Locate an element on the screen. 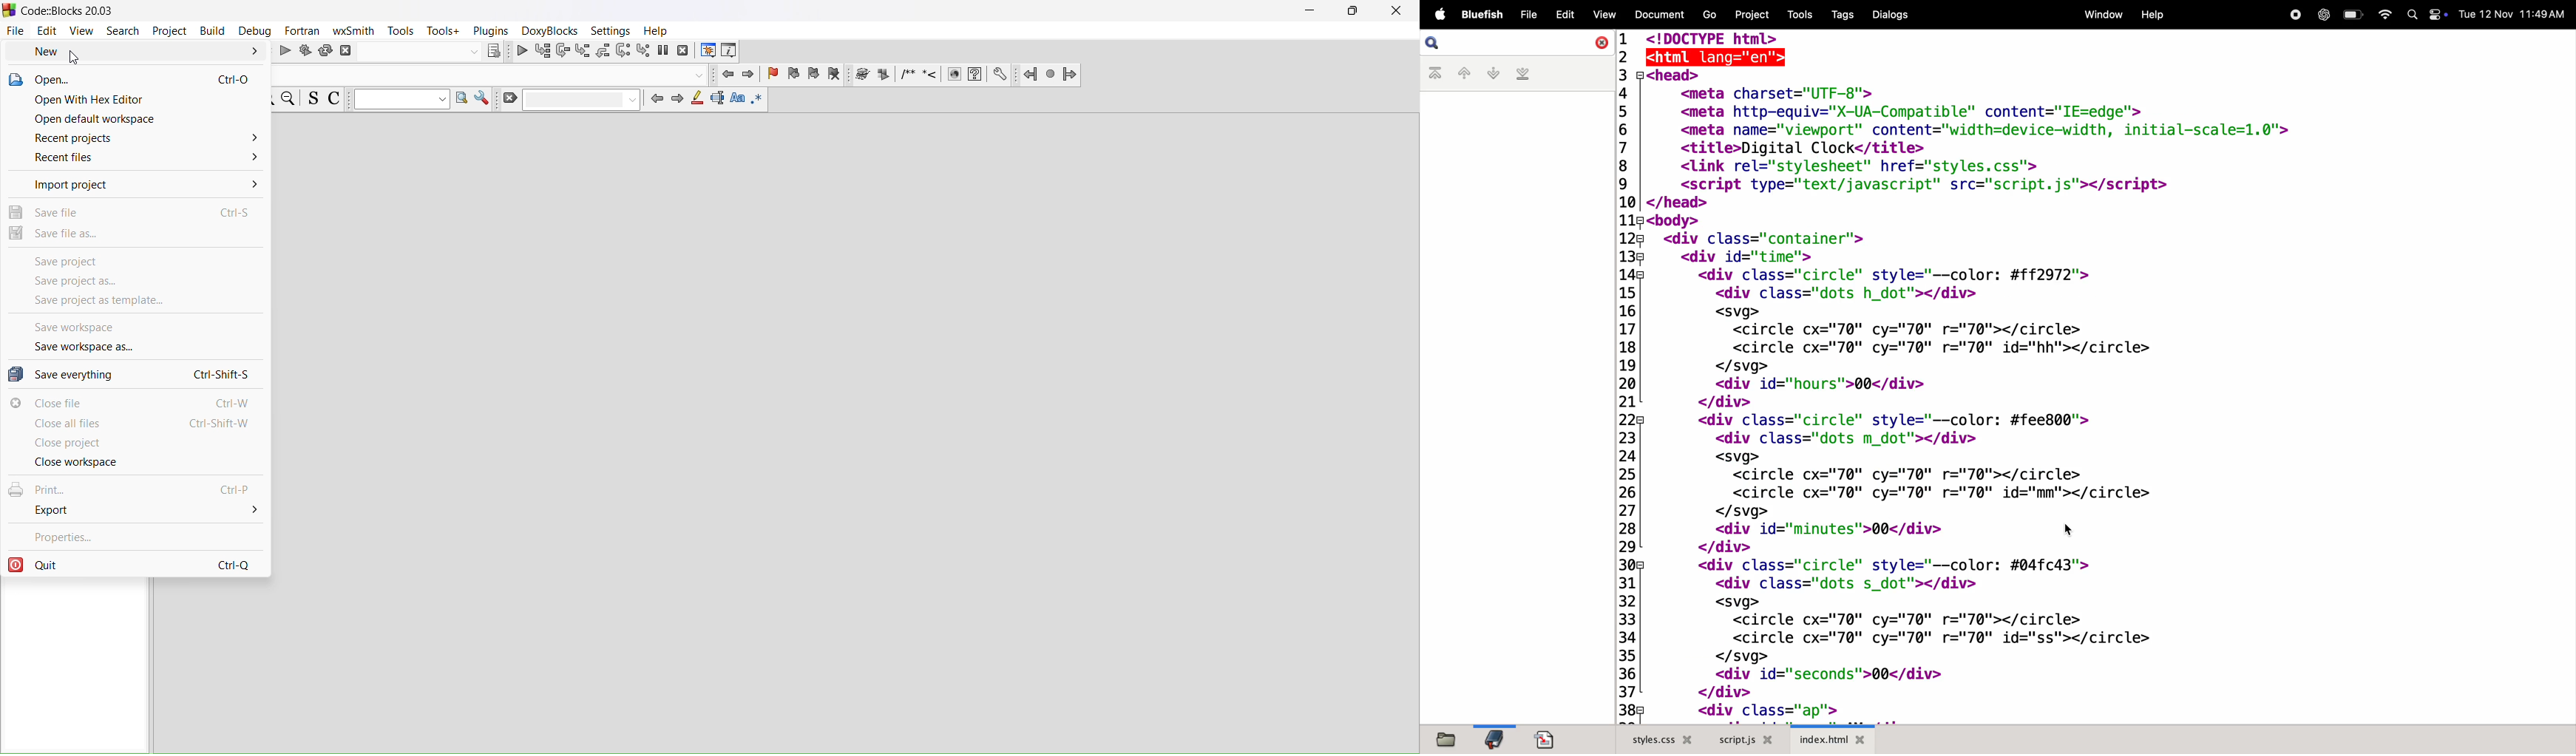  debugging windows is located at coordinates (705, 49).